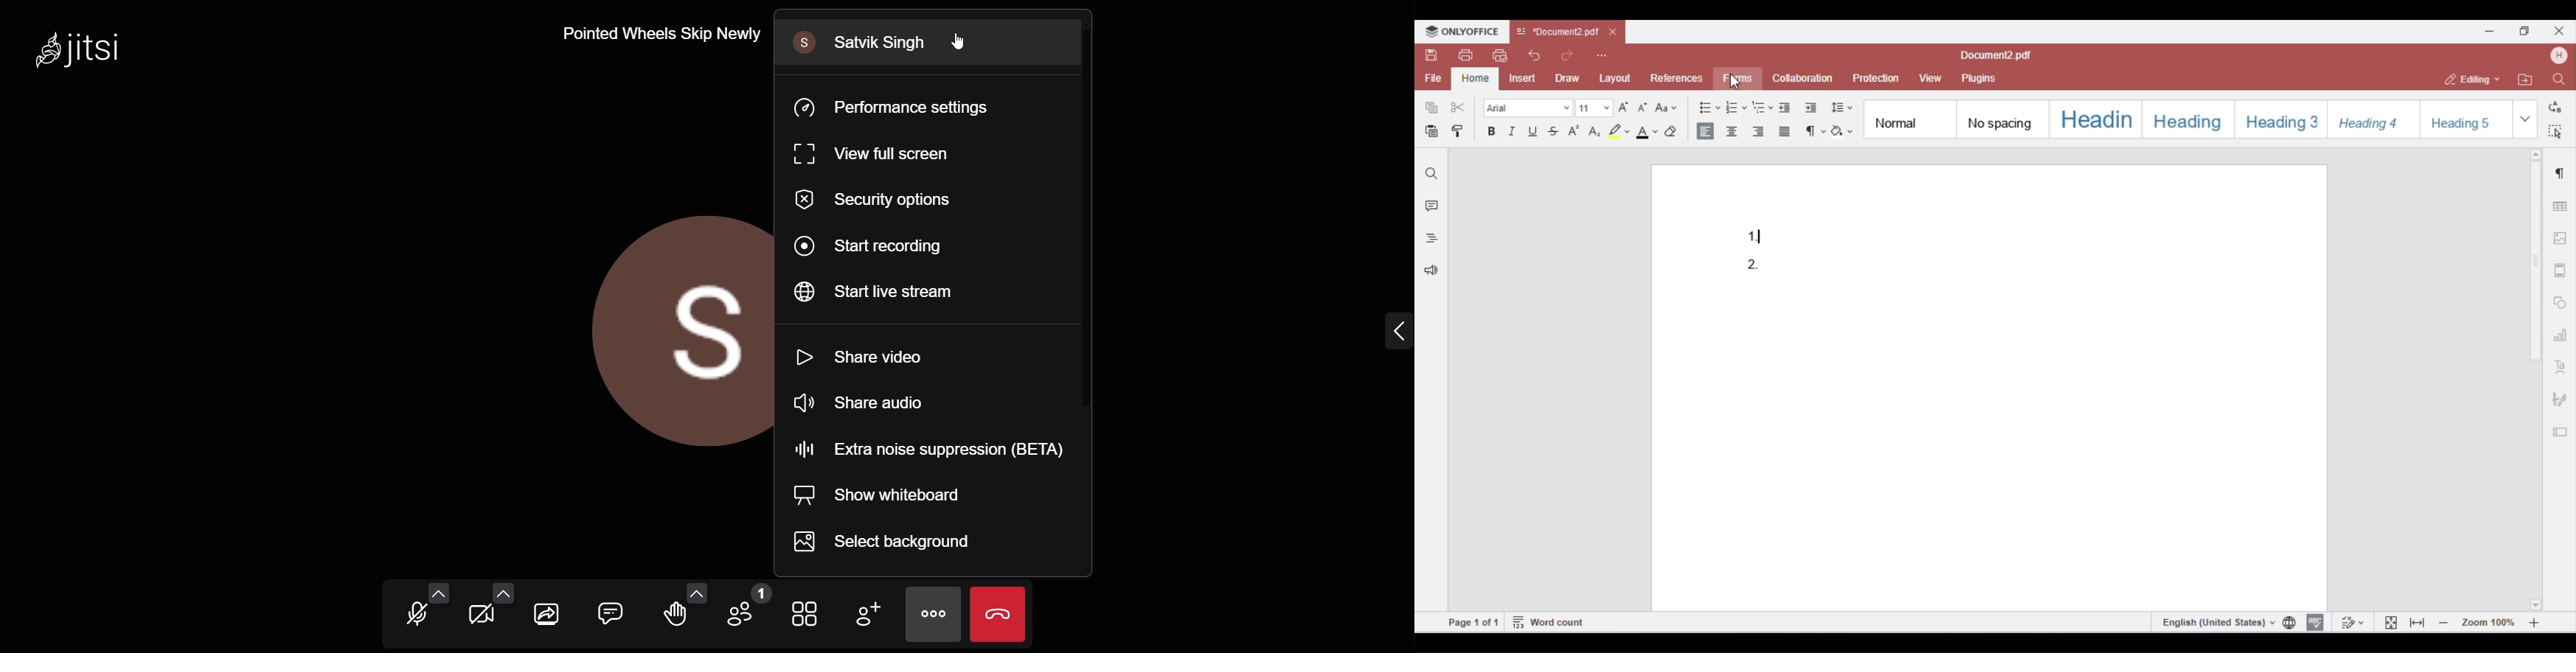 The image size is (2576, 672). Describe the element at coordinates (891, 296) in the screenshot. I see `start livestream` at that location.